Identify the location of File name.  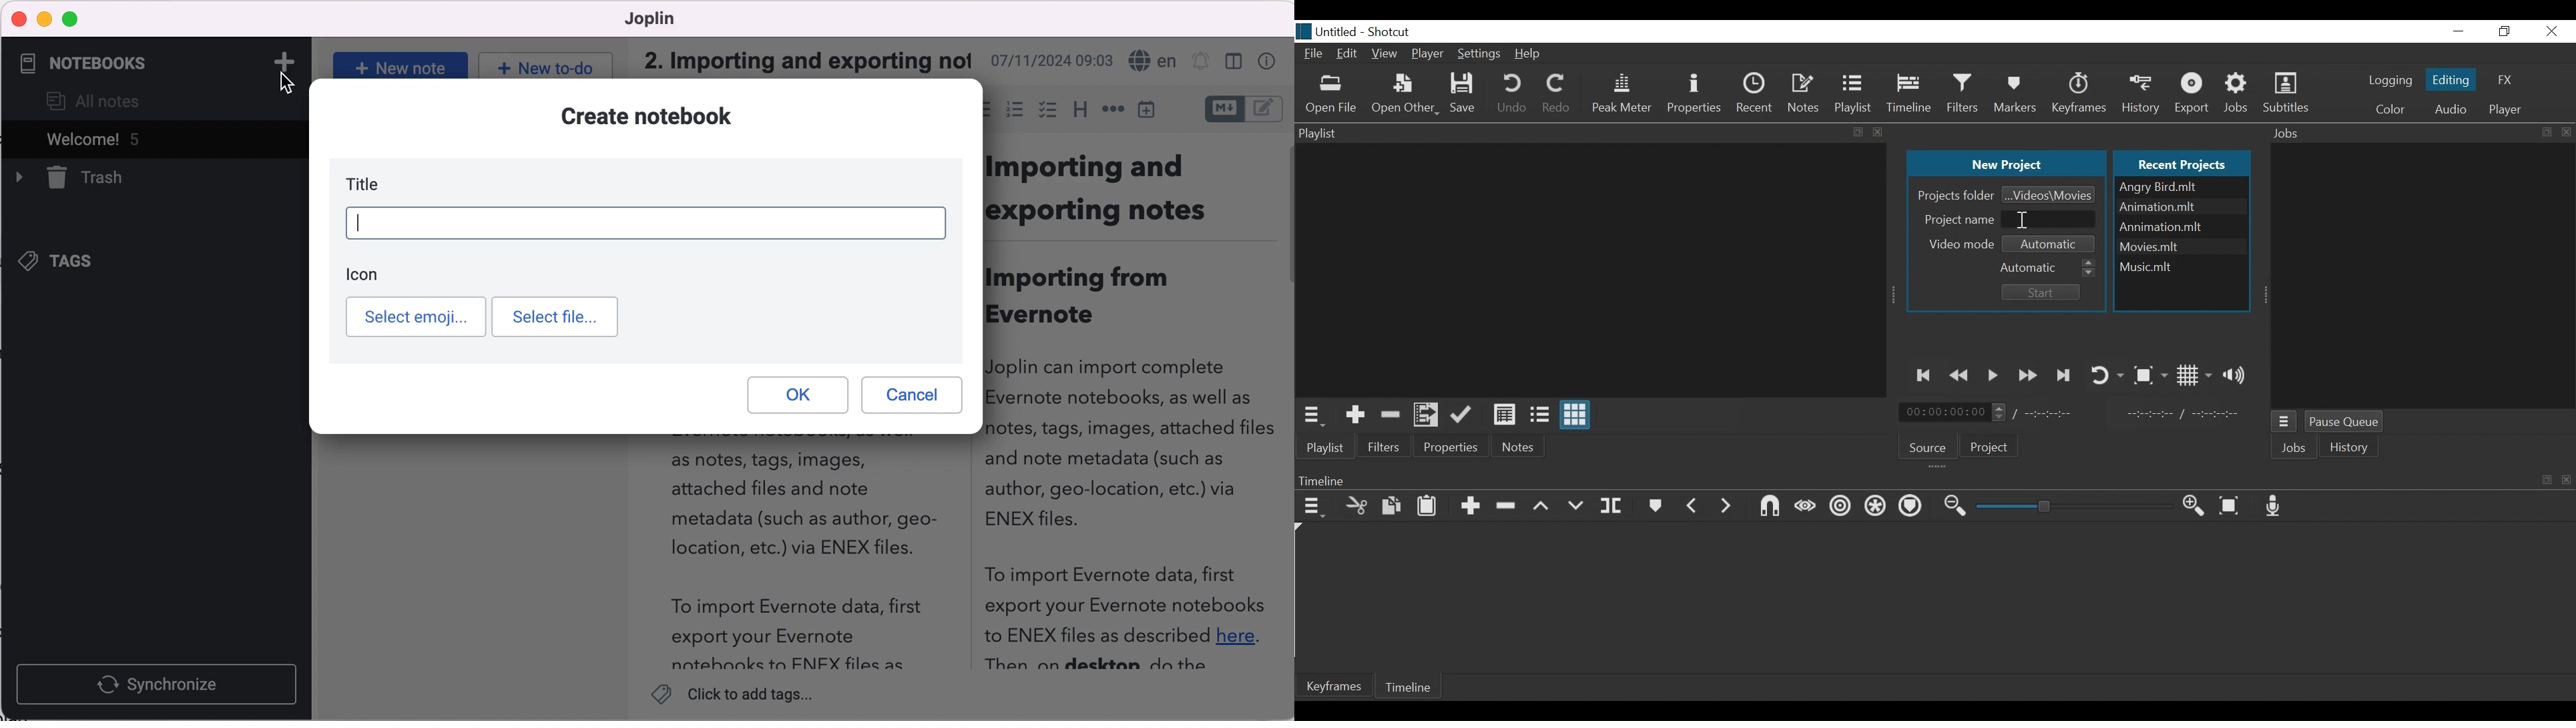
(2180, 208).